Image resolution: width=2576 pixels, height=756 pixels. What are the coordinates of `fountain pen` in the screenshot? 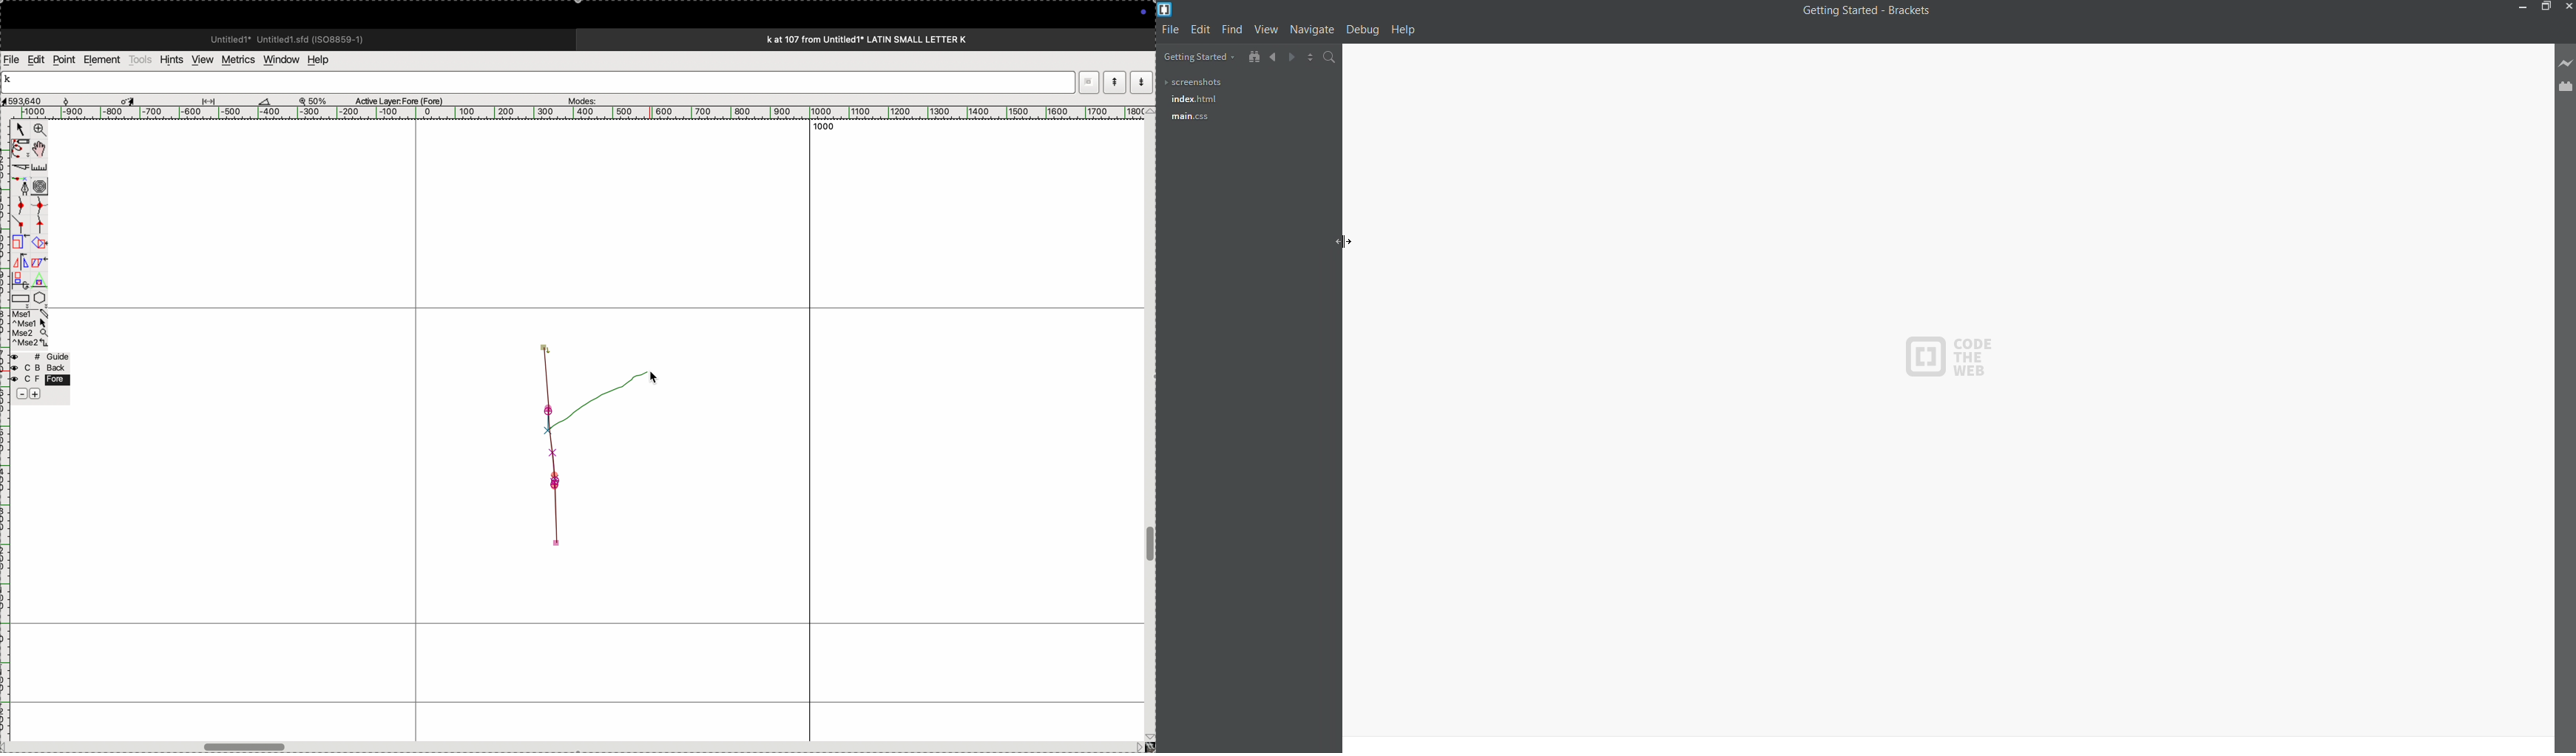 It's located at (23, 186).